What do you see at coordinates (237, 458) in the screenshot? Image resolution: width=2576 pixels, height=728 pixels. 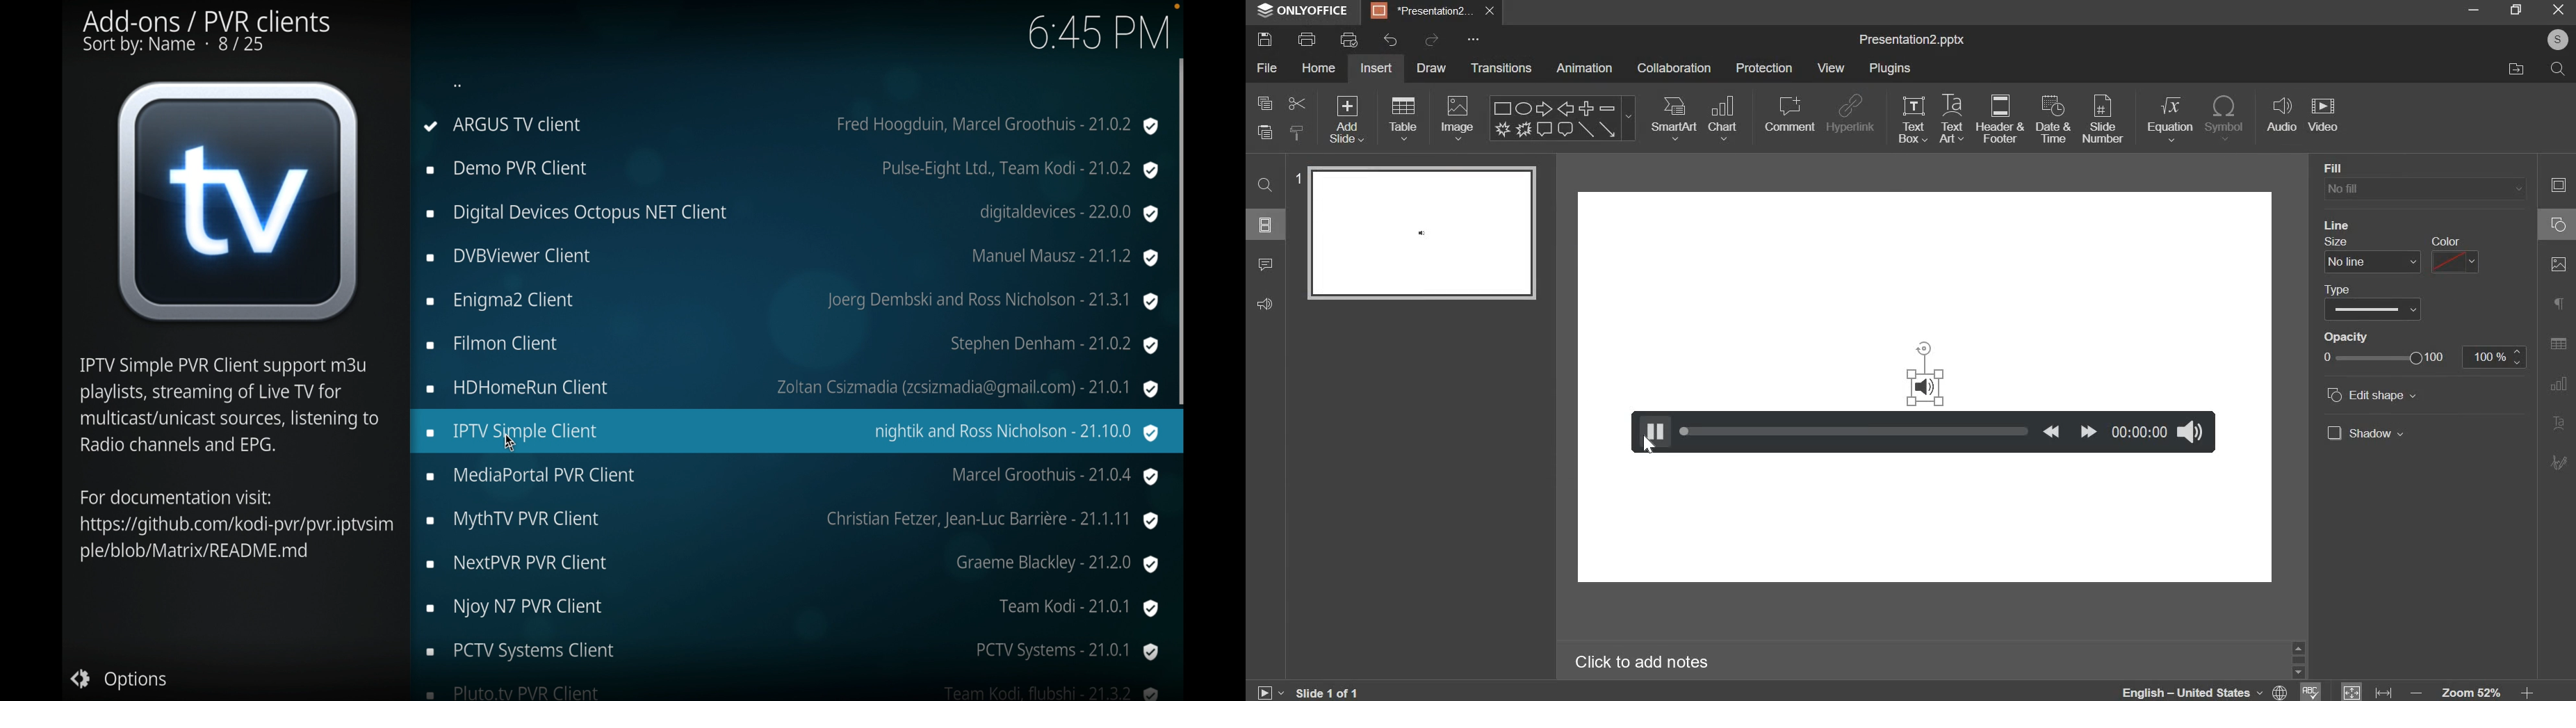 I see `info` at bounding box center [237, 458].